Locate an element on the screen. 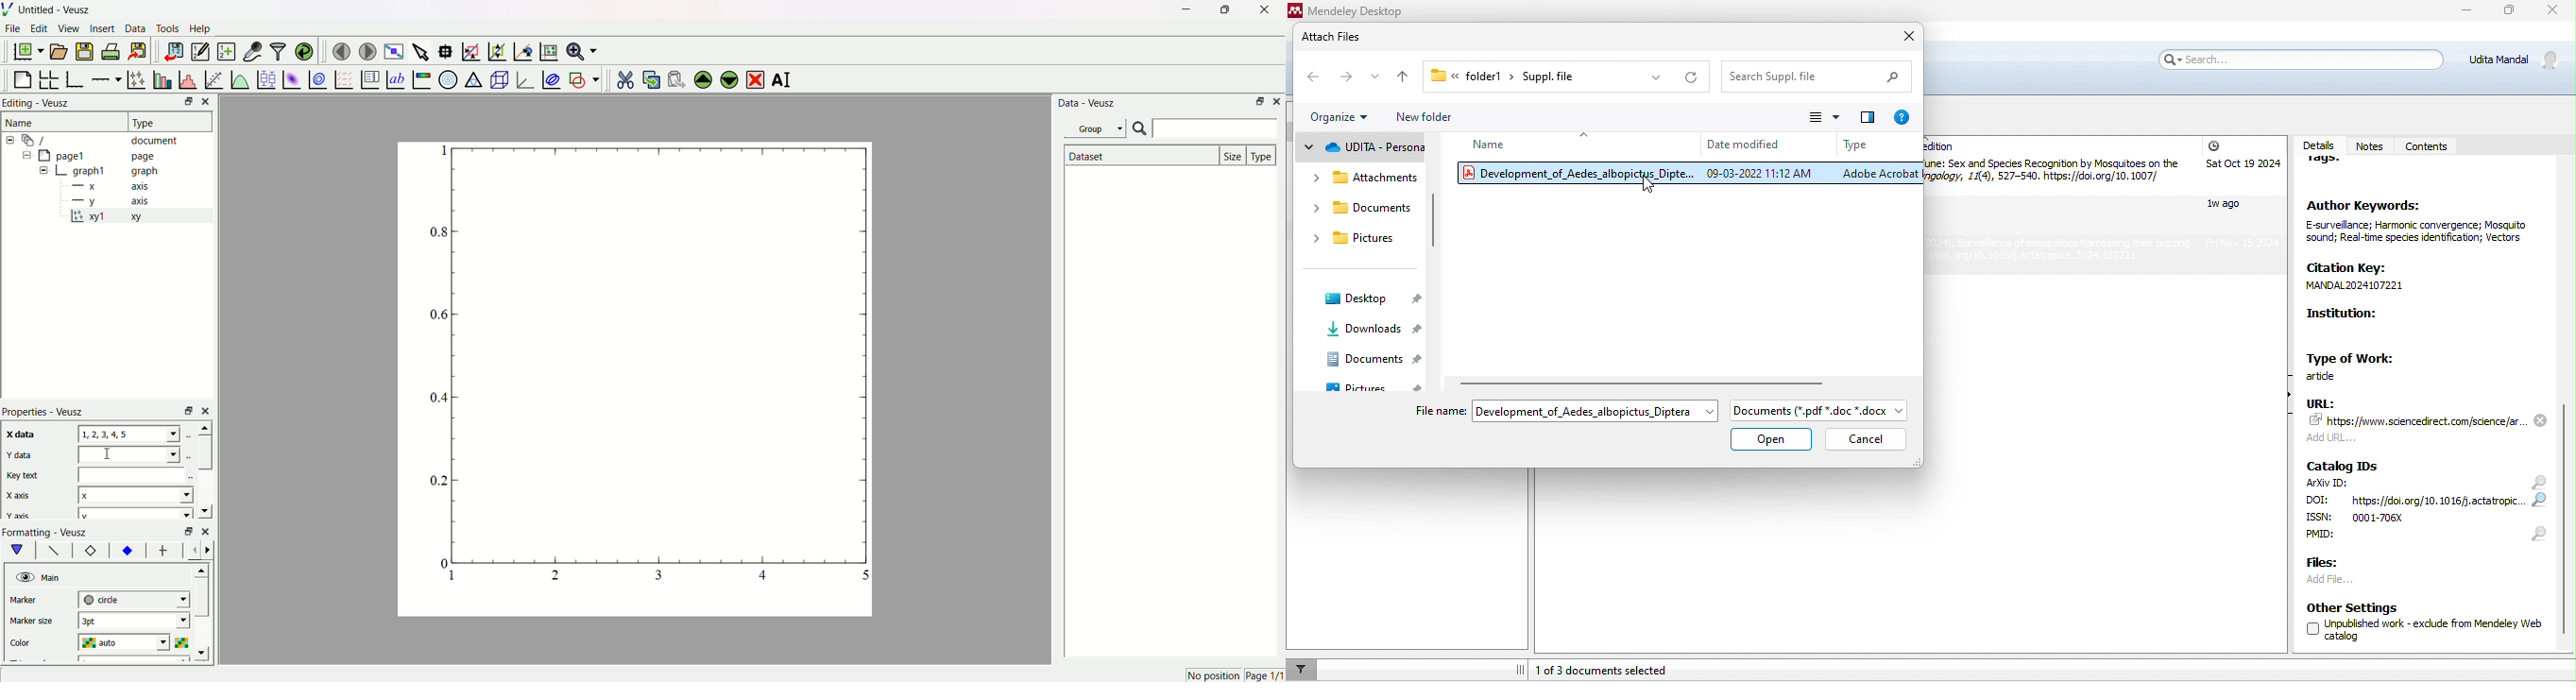  graph1 graph is located at coordinates (117, 172).